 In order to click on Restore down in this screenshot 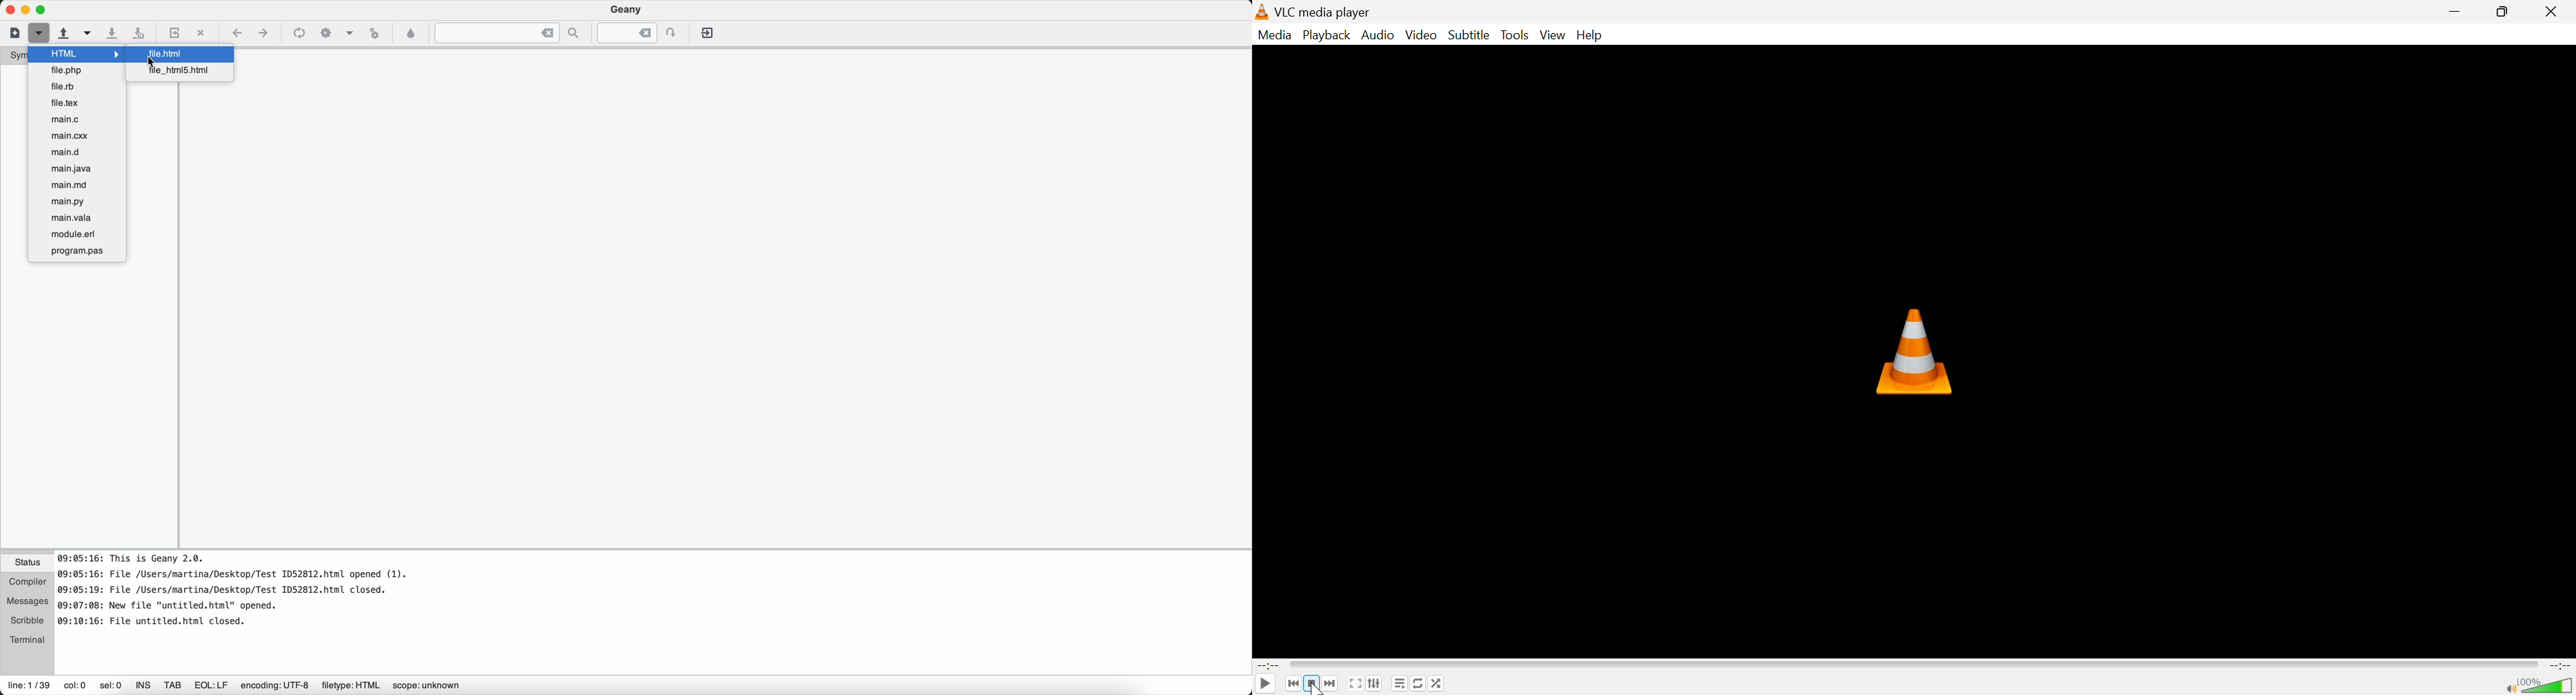, I will do `click(2506, 12)`.